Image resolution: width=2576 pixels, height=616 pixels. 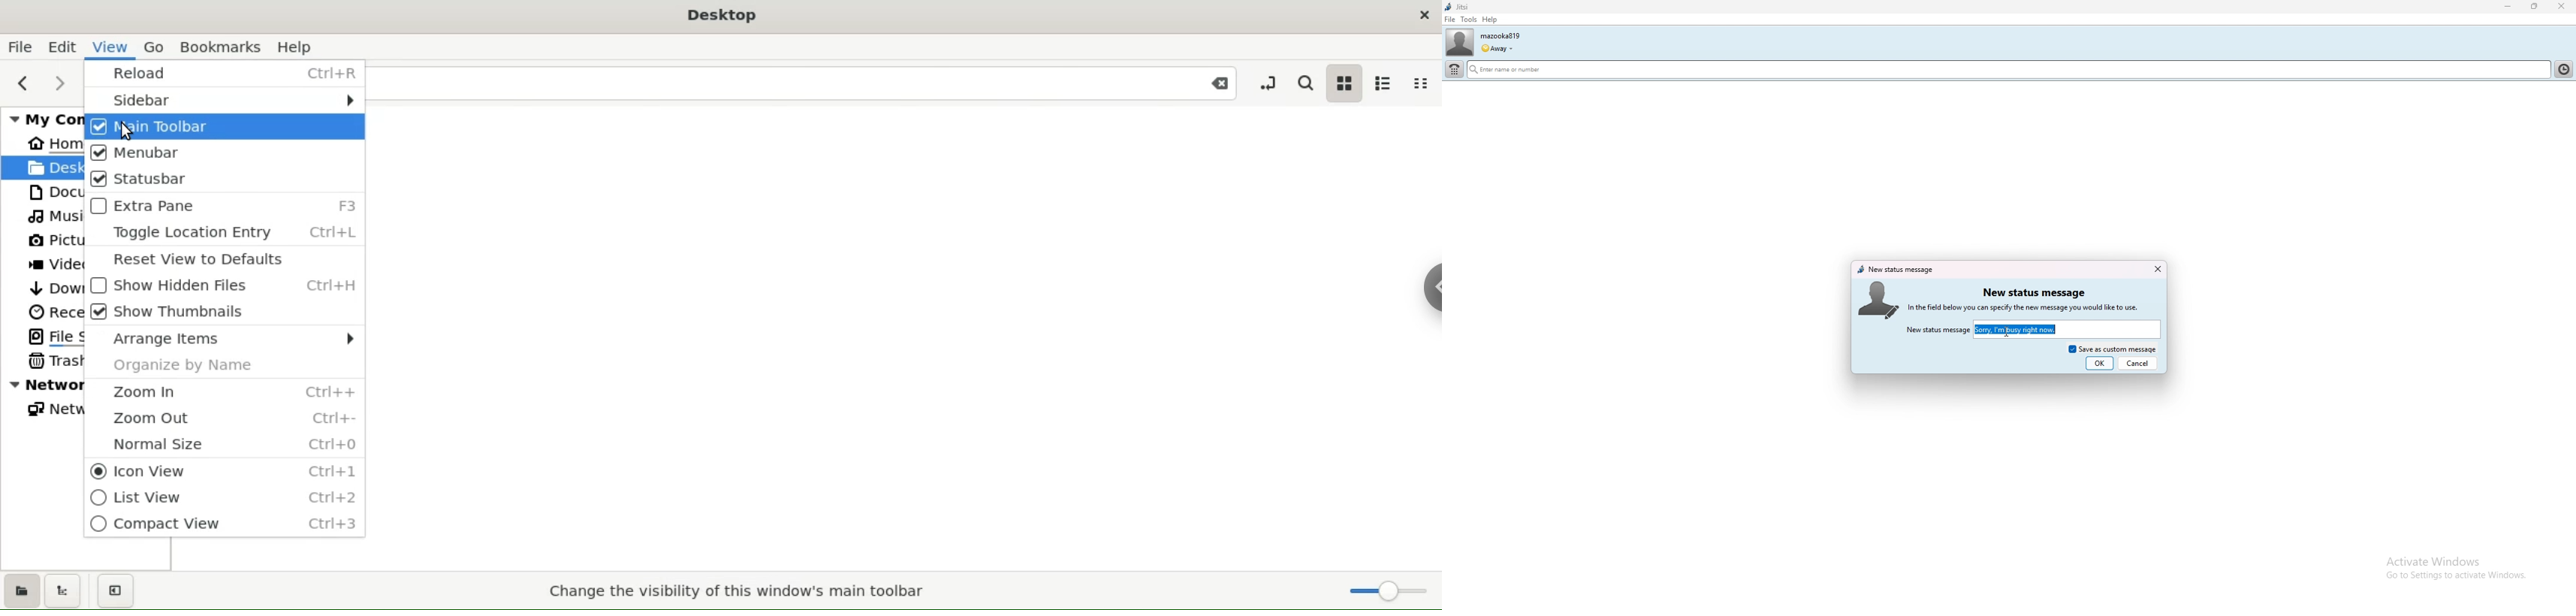 I want to click on file, so click(x=19, y=47).